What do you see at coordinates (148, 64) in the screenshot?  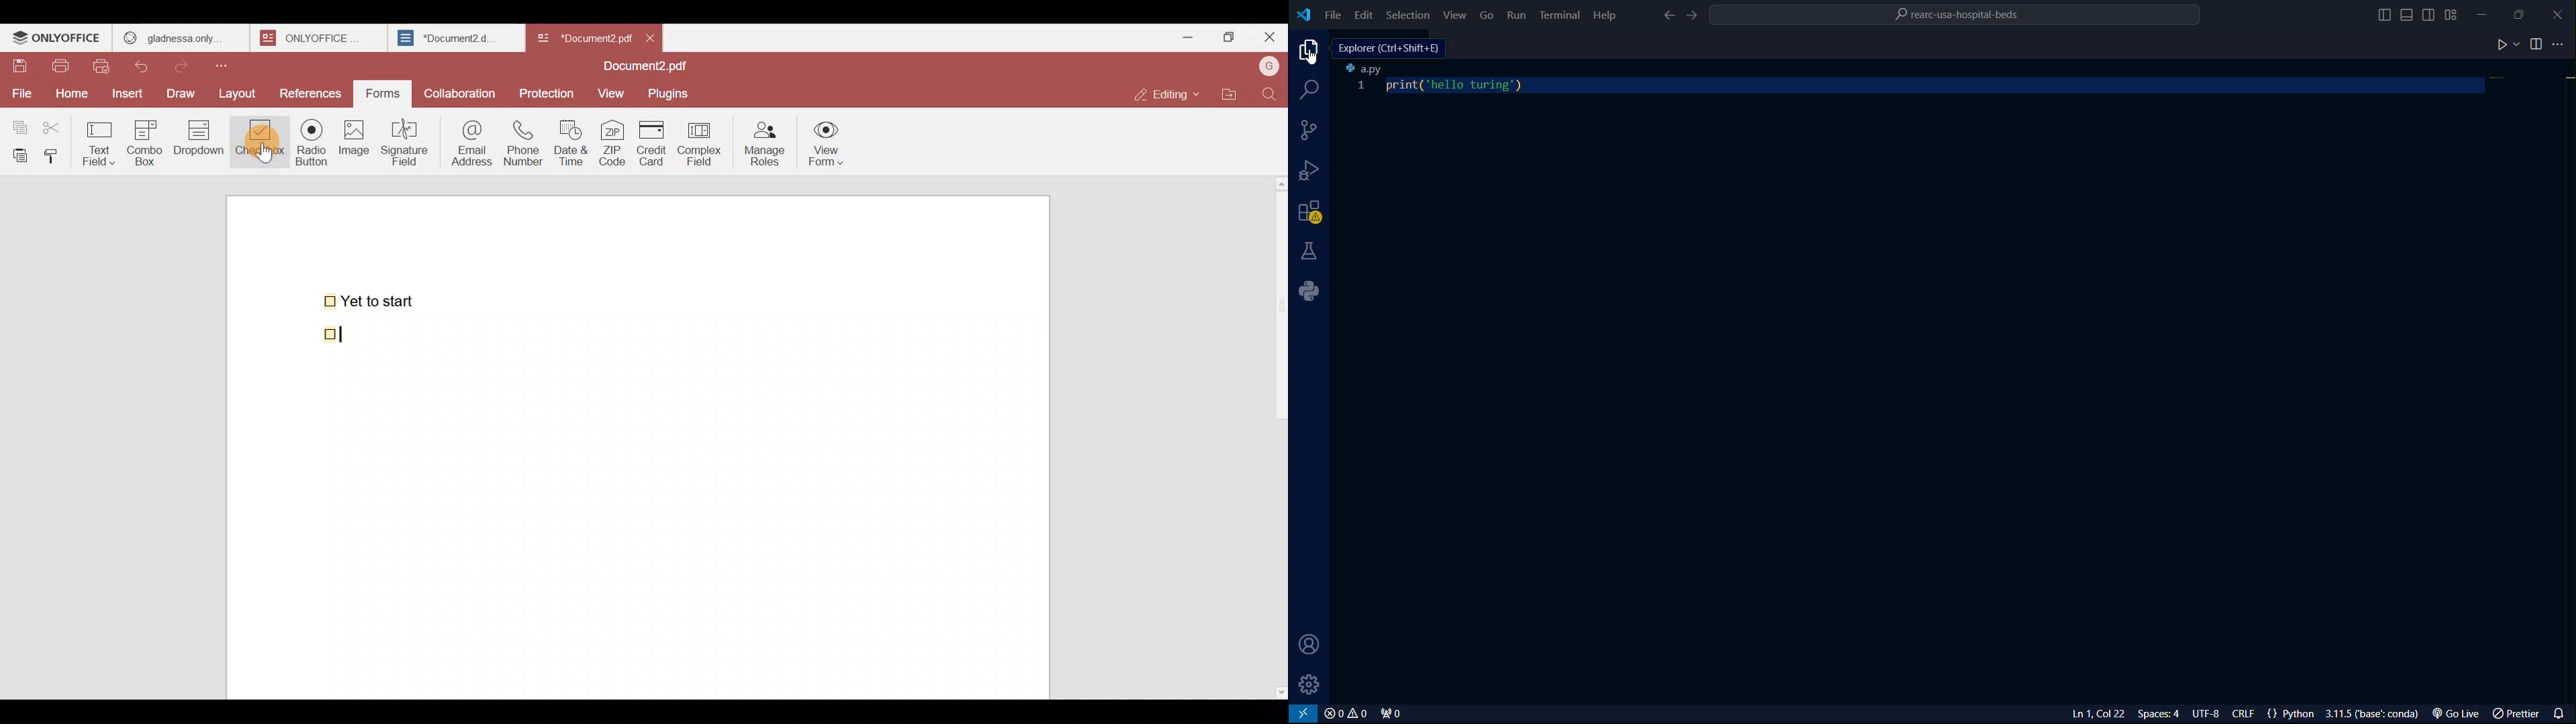 I see `Undo` at bounding box center [148, 64].